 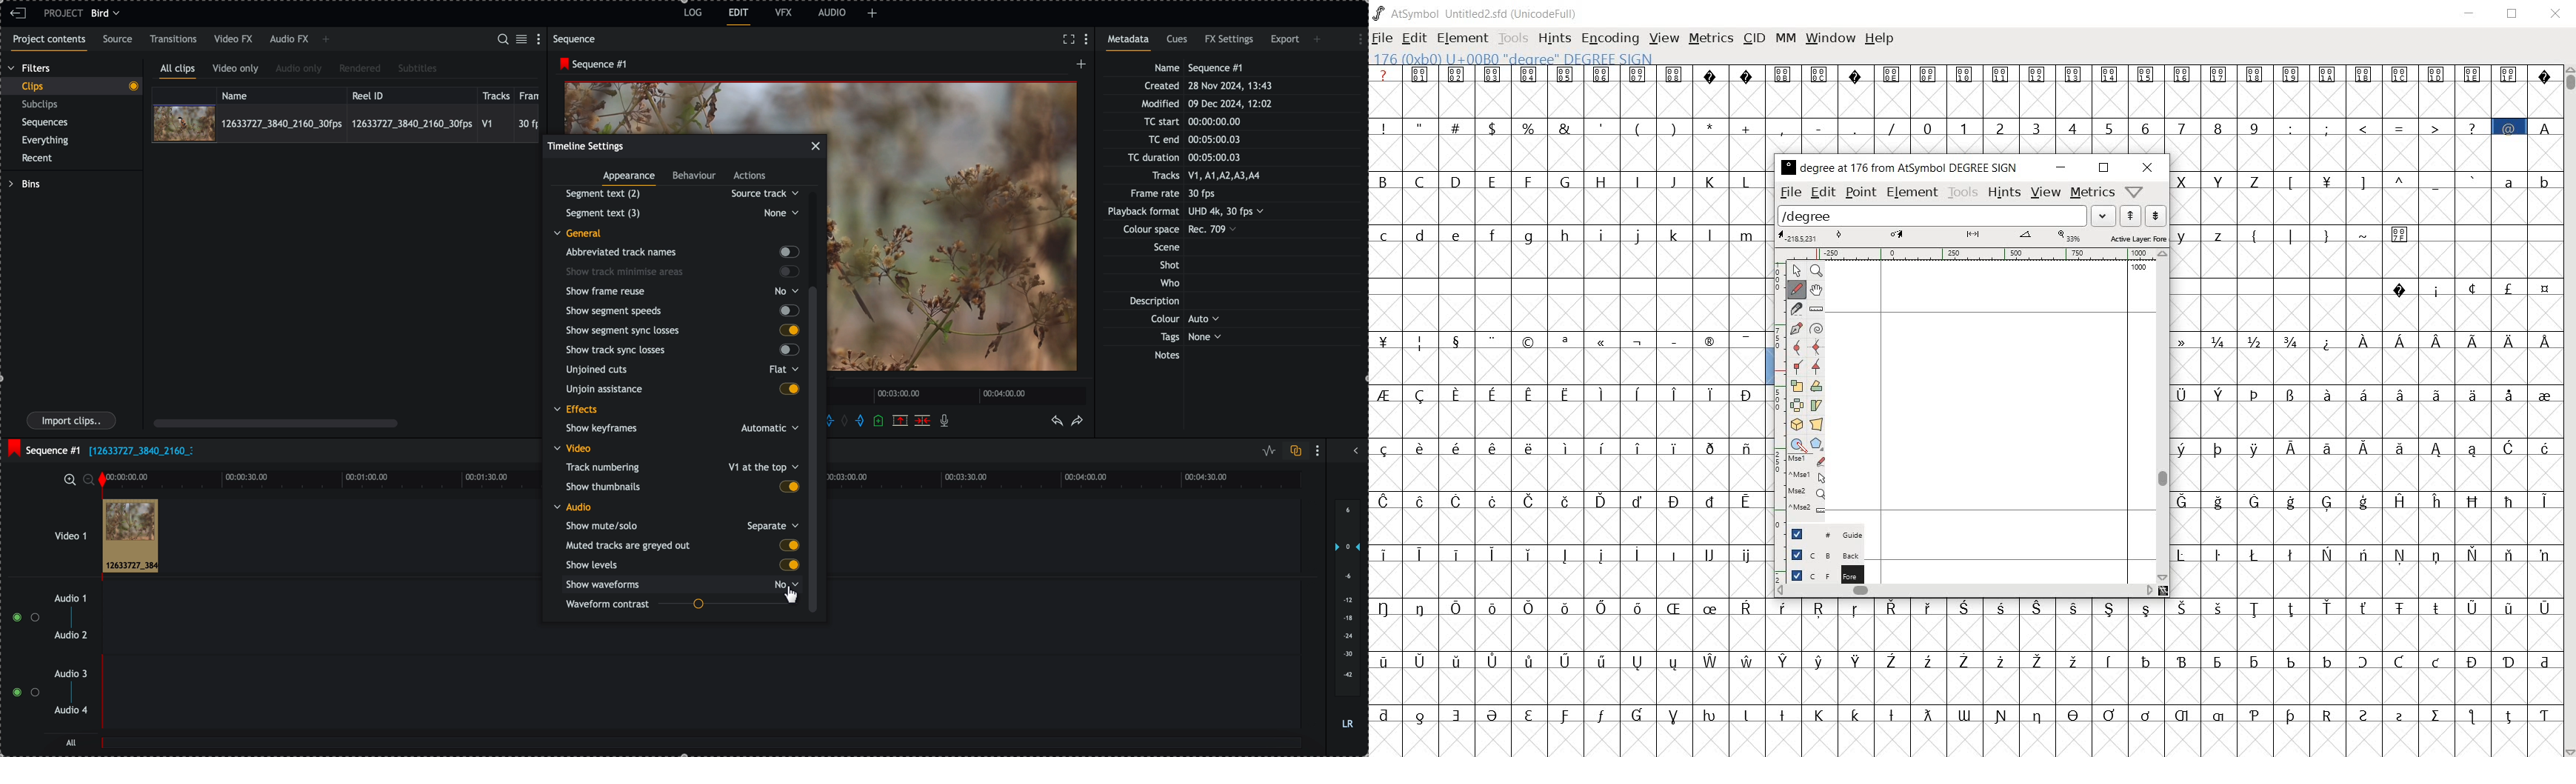 What do you see at coordinates (576, 39) in the screenshot?
I see `sequence` at bounding box center [576, 39].